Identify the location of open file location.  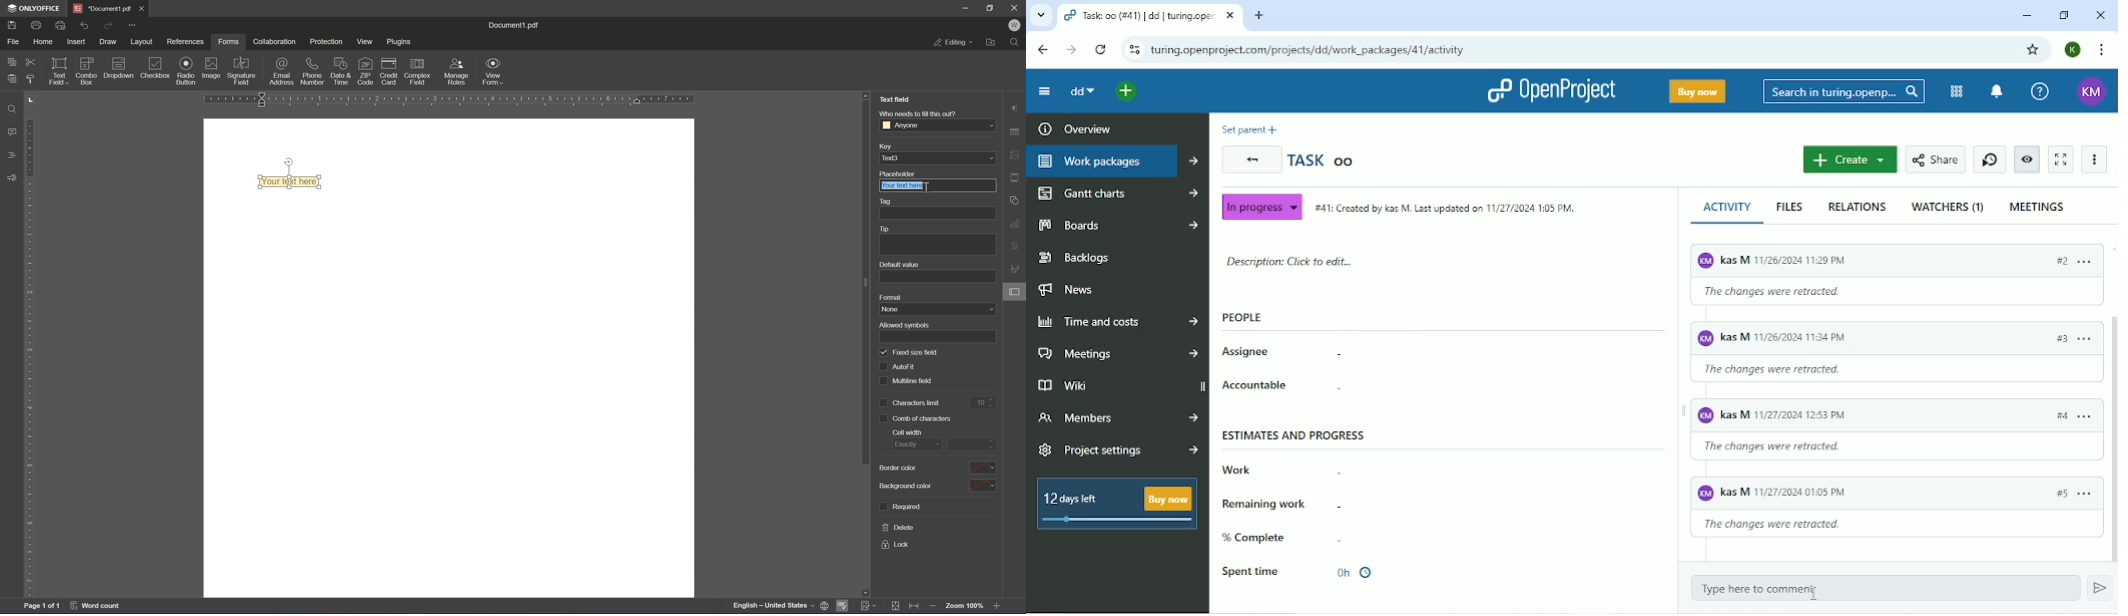
(992, 42).